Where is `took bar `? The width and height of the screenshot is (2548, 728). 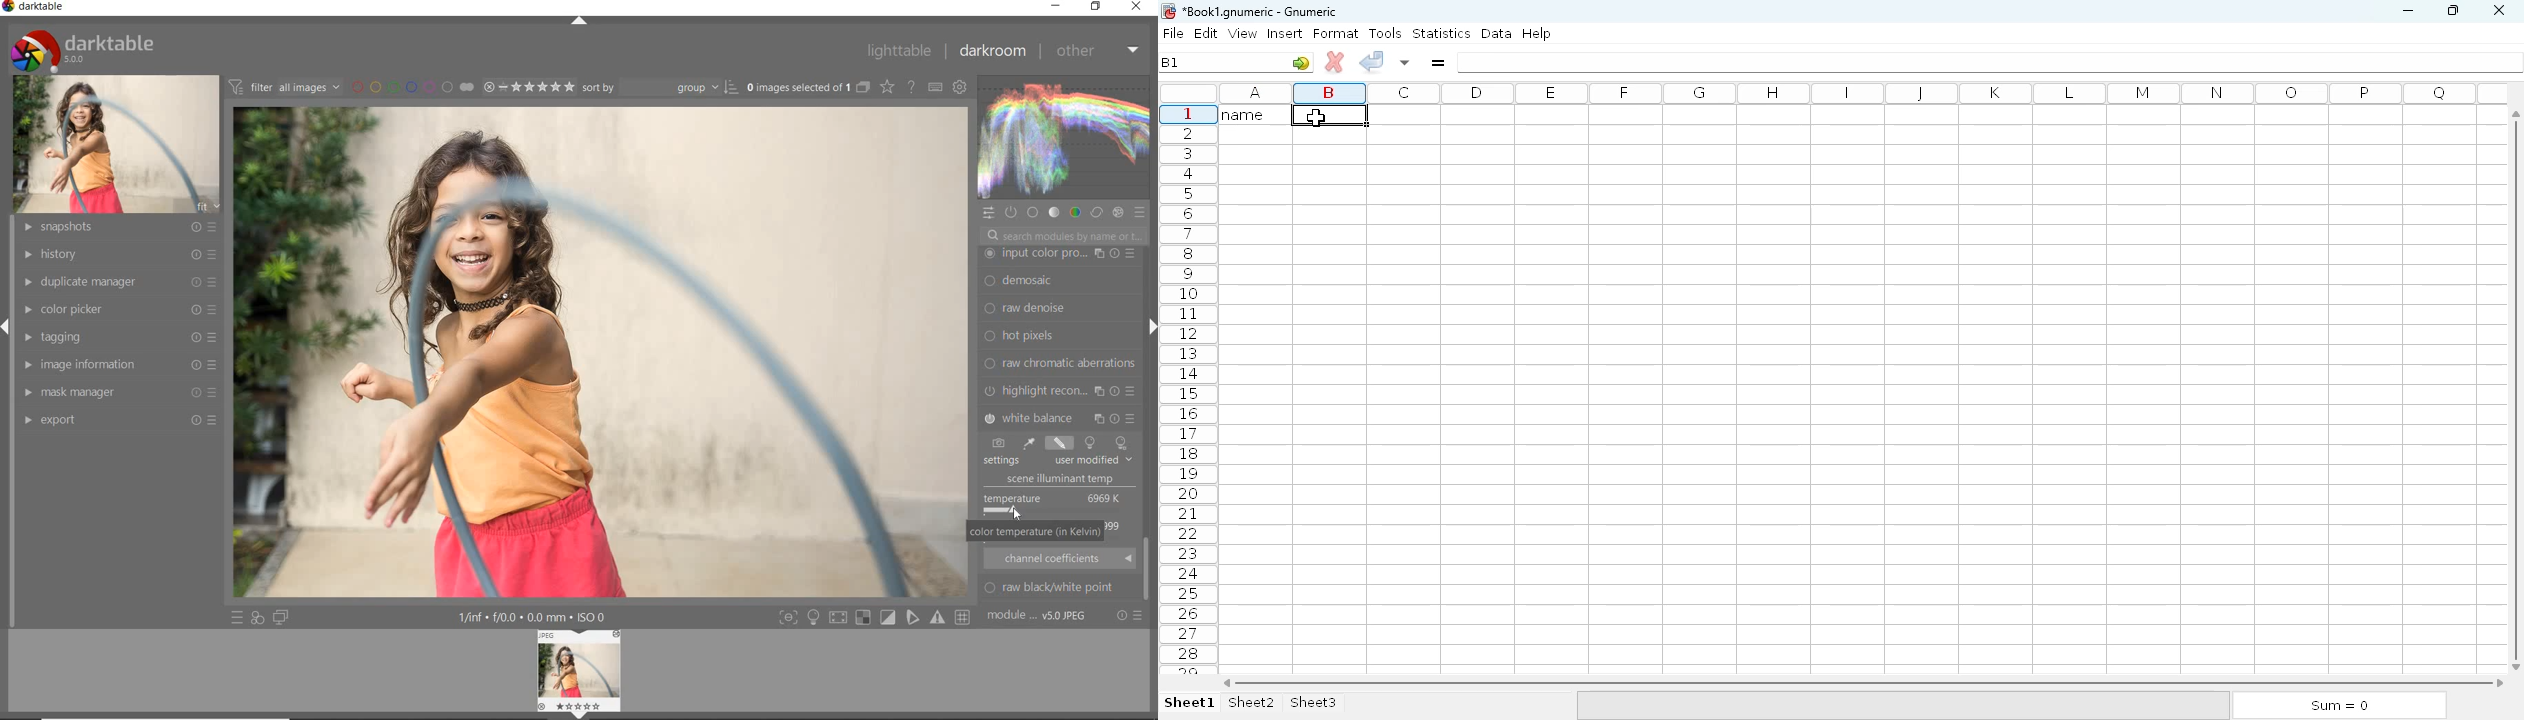 took bar  is located at coordinates (1149, 570).